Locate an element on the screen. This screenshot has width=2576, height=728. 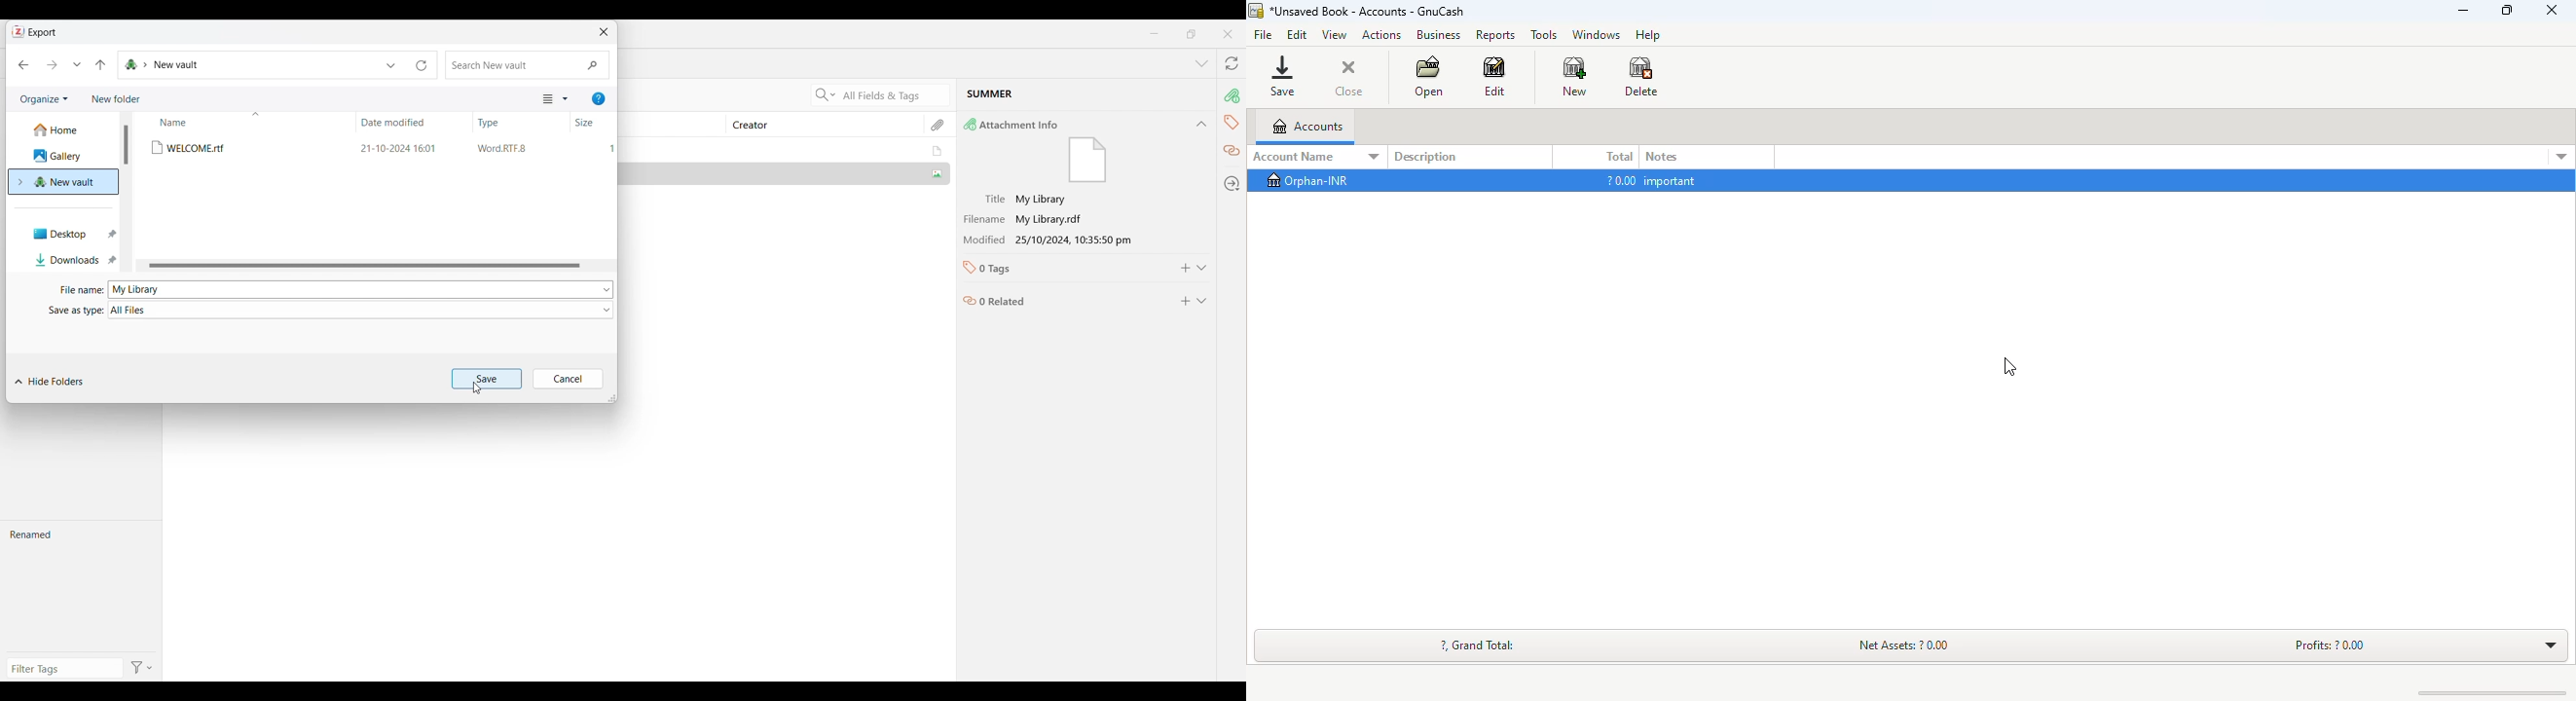
Home is located at coordinates (65, 130).